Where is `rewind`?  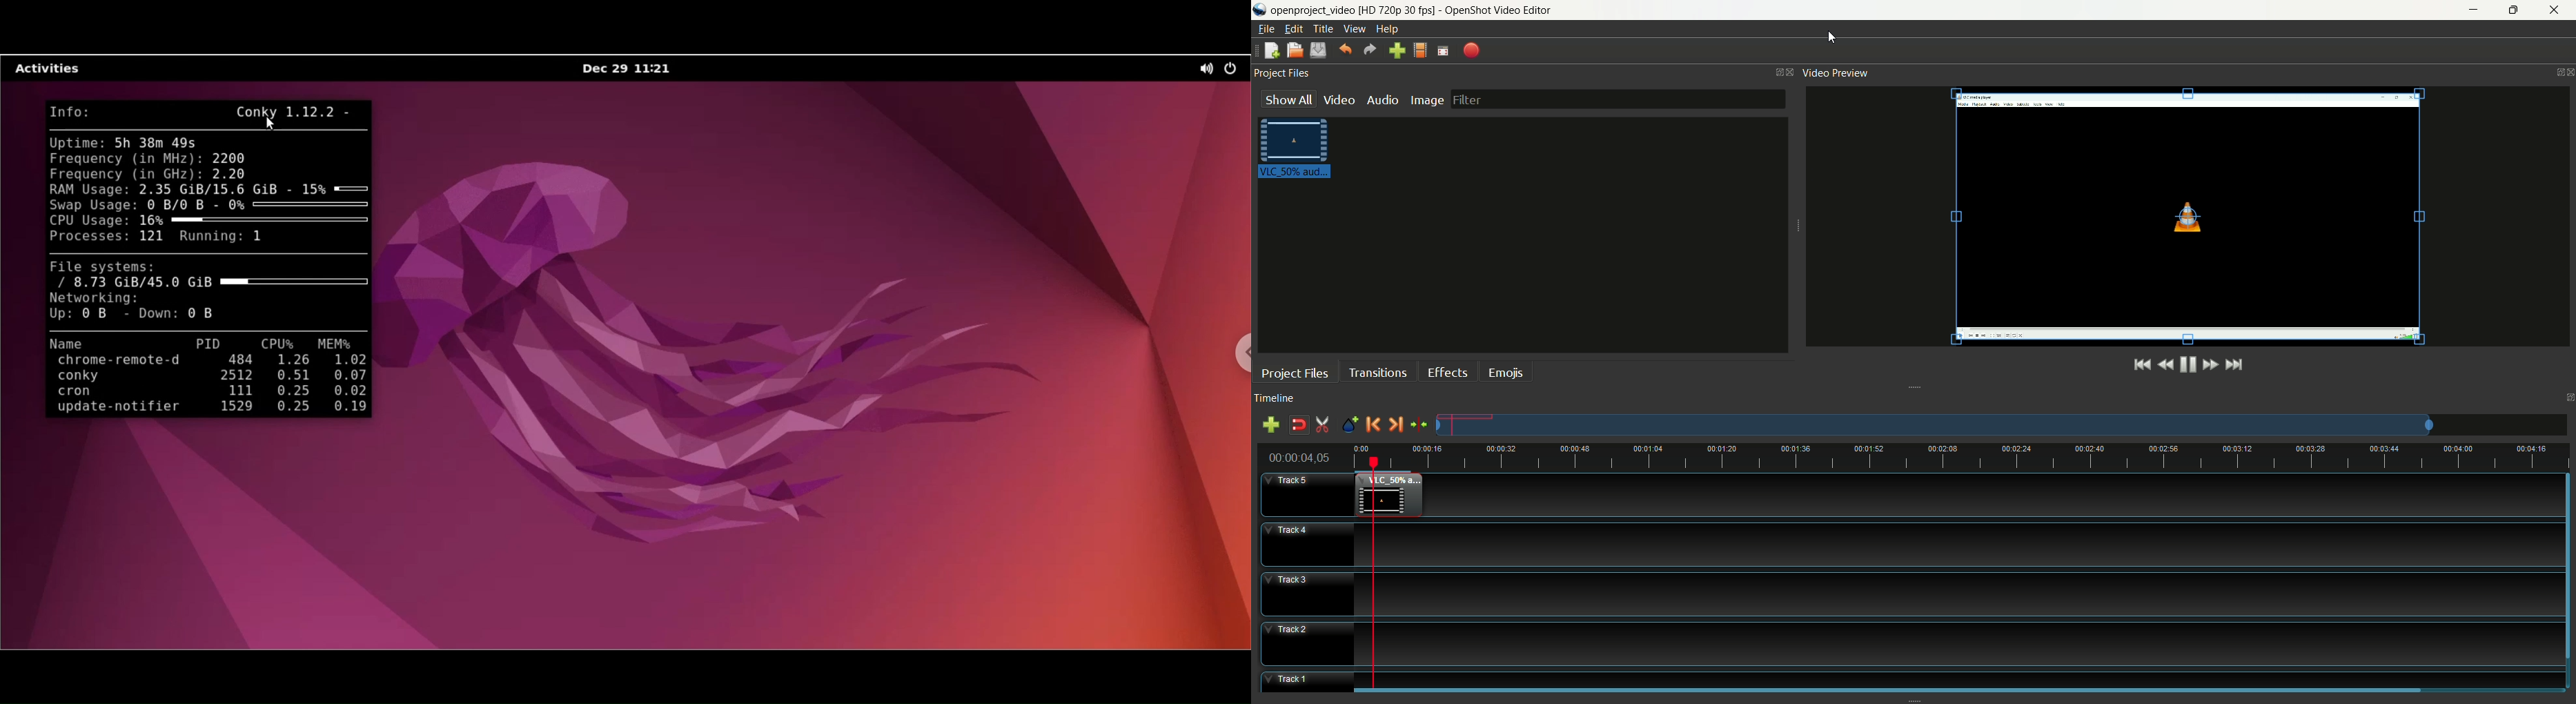 rewind is located at coordinates (2165, 366).